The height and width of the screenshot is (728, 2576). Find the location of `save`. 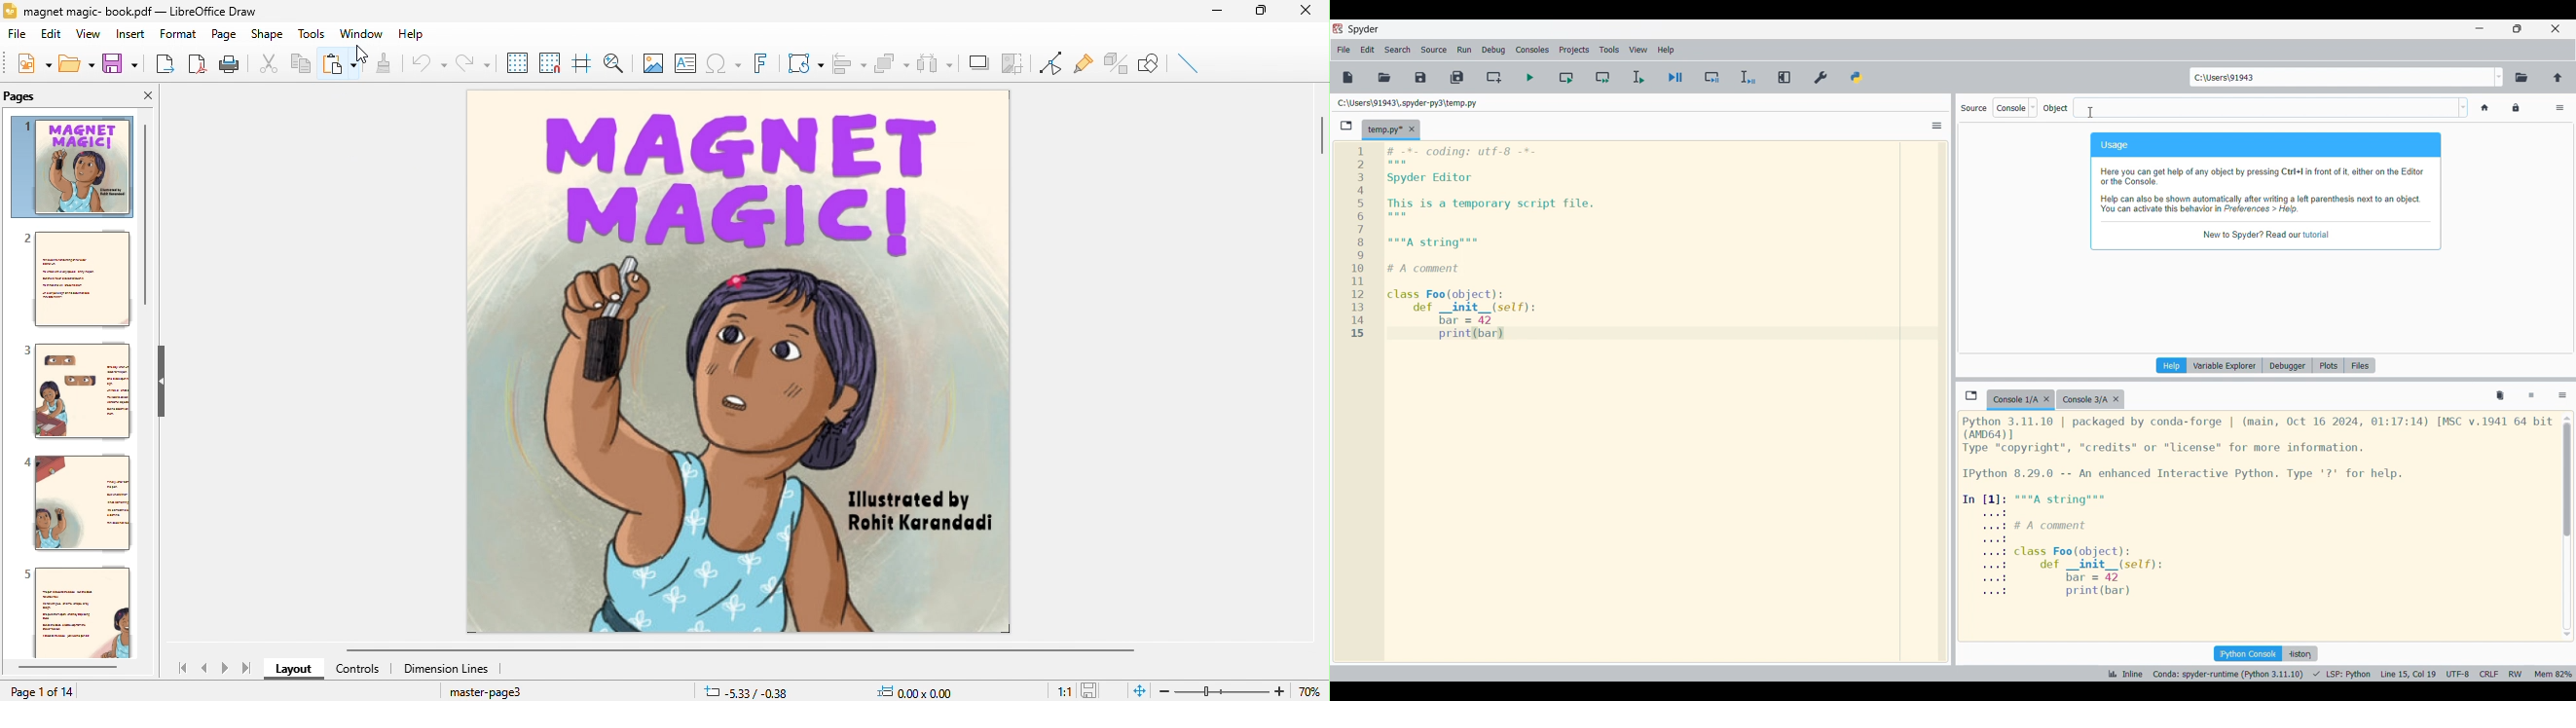

save is located at coordinates (123, 66).